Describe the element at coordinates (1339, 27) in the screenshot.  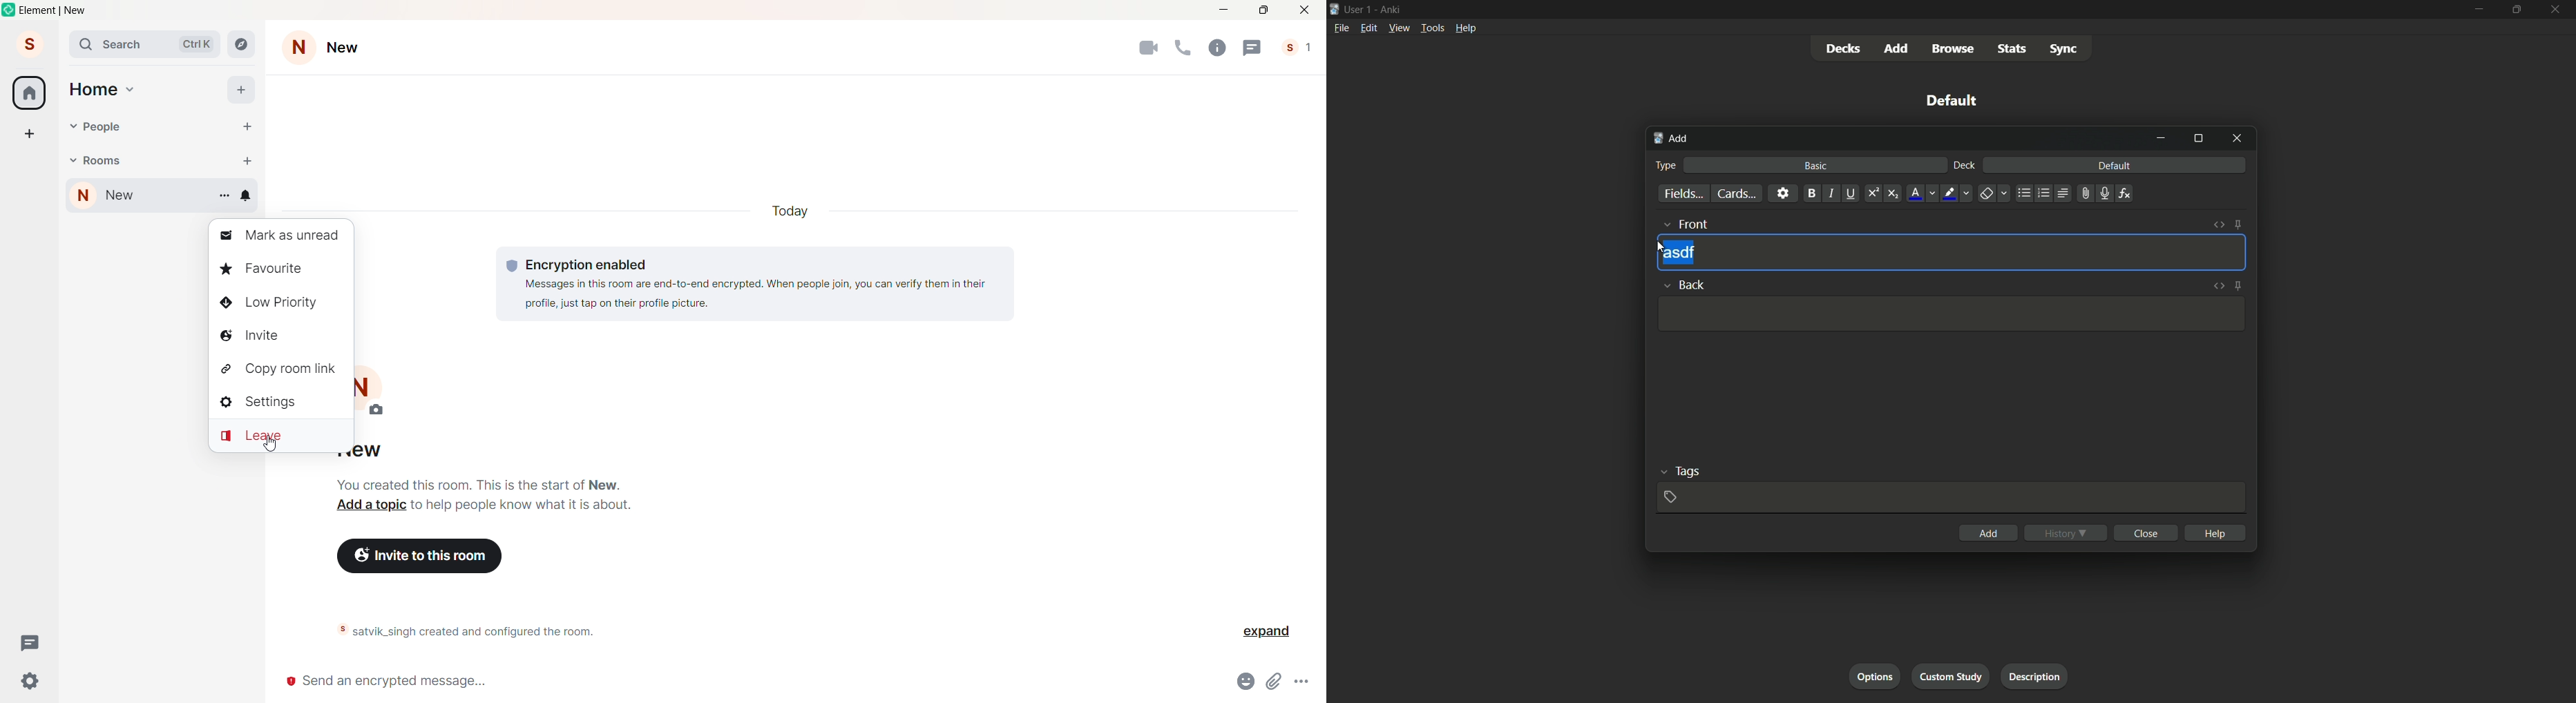
I see `file` at that location.